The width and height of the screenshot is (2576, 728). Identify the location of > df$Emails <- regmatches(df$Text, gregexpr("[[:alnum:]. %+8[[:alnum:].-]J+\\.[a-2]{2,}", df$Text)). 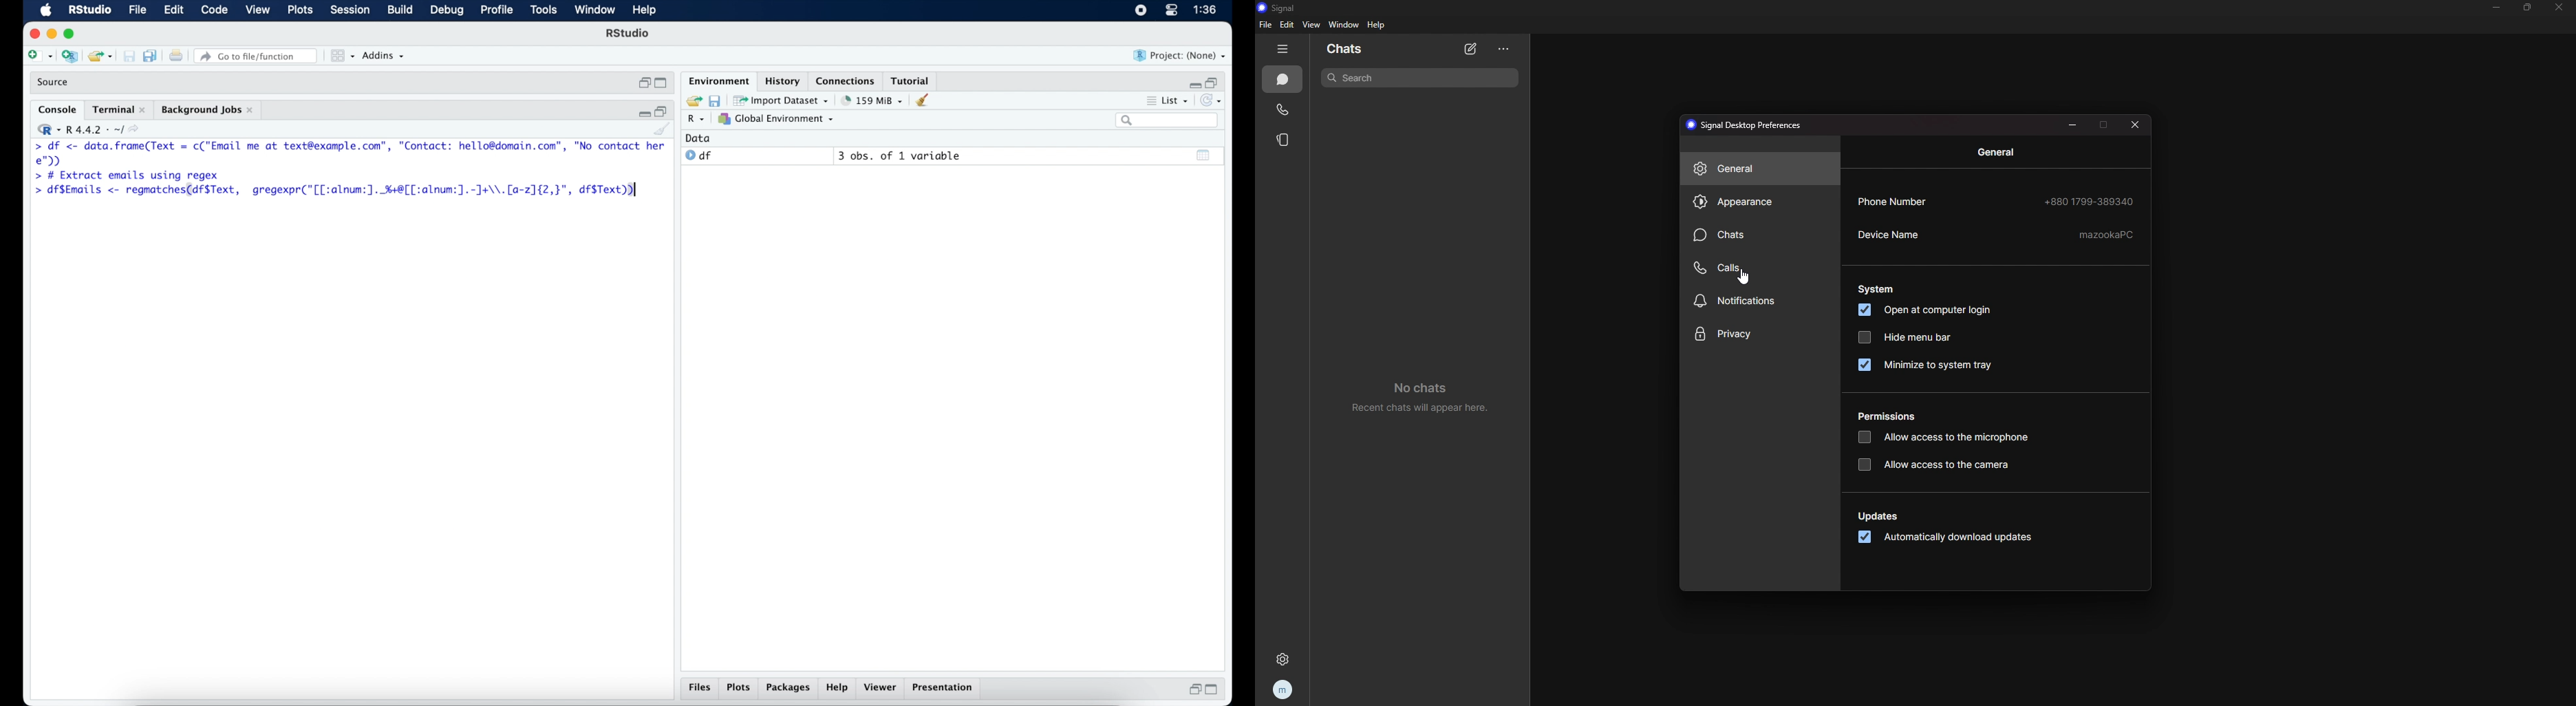
(342, 191).